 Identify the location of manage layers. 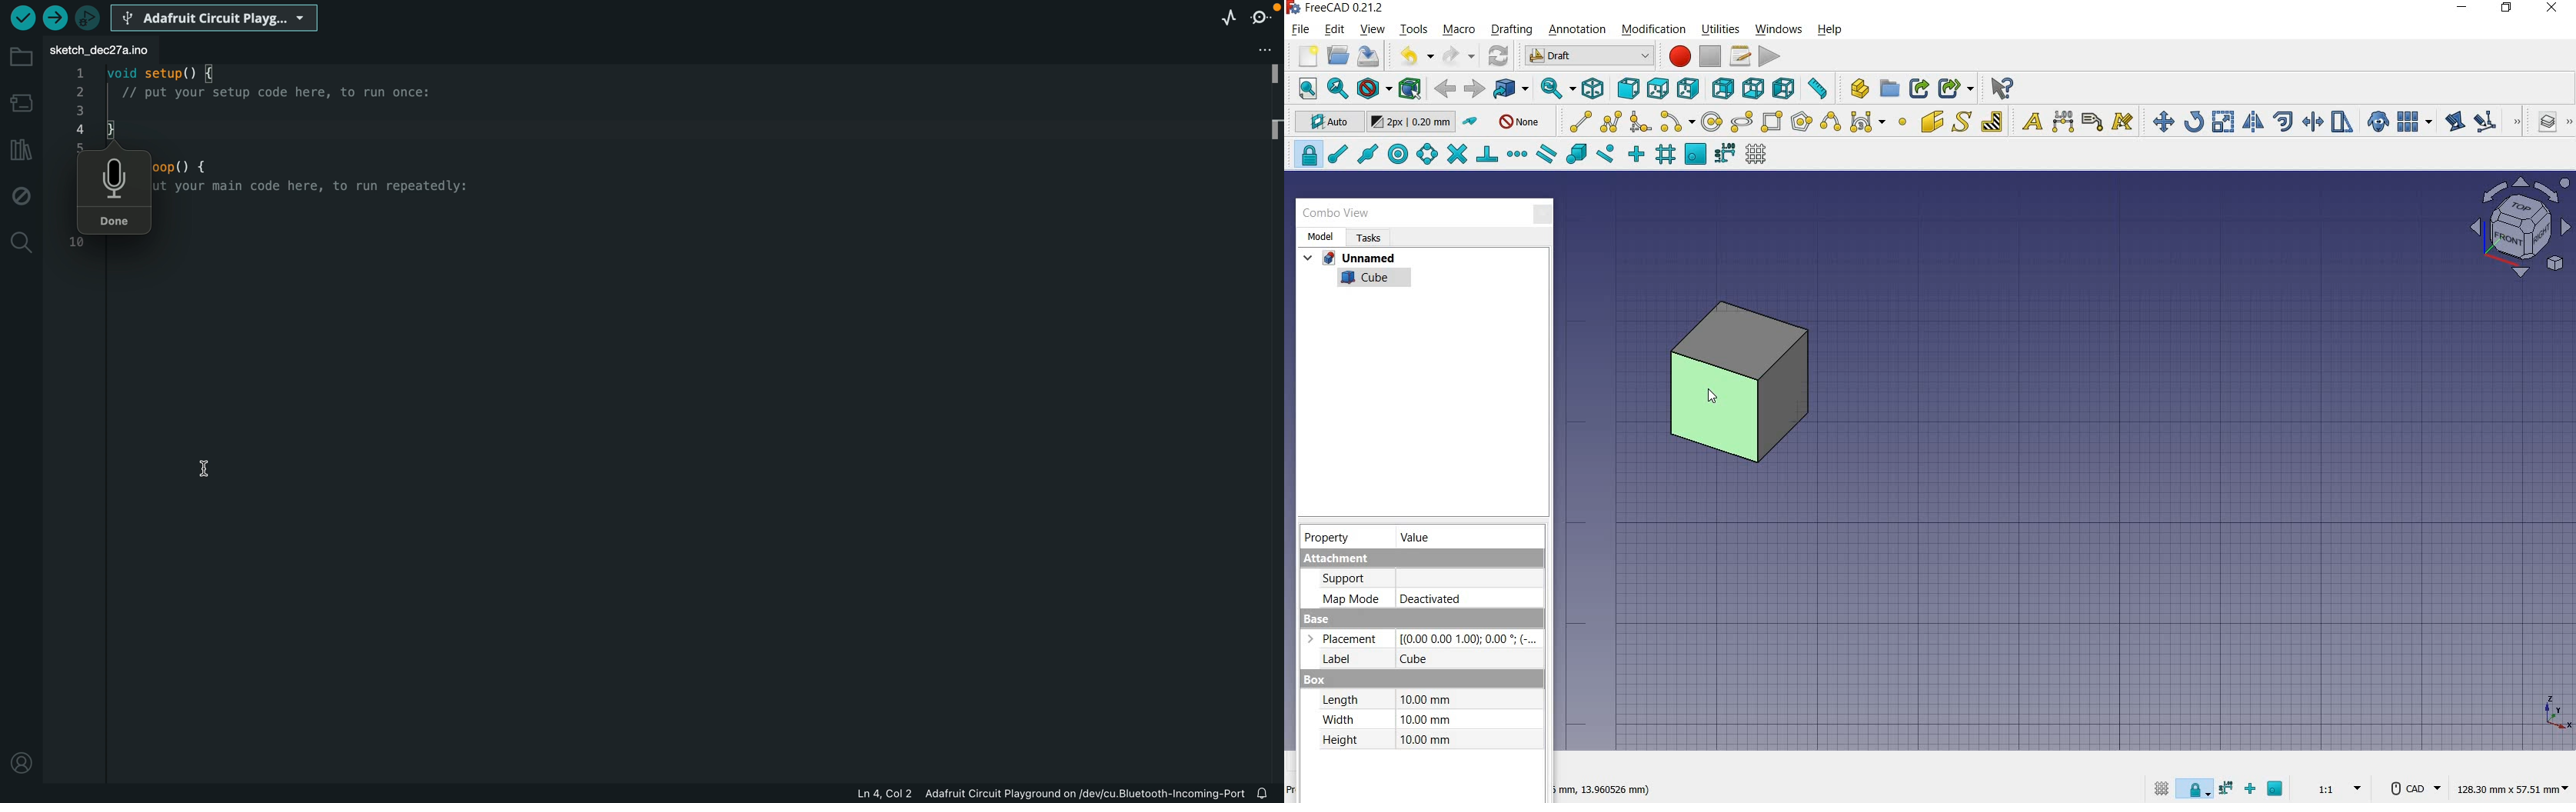
(2548, 123).